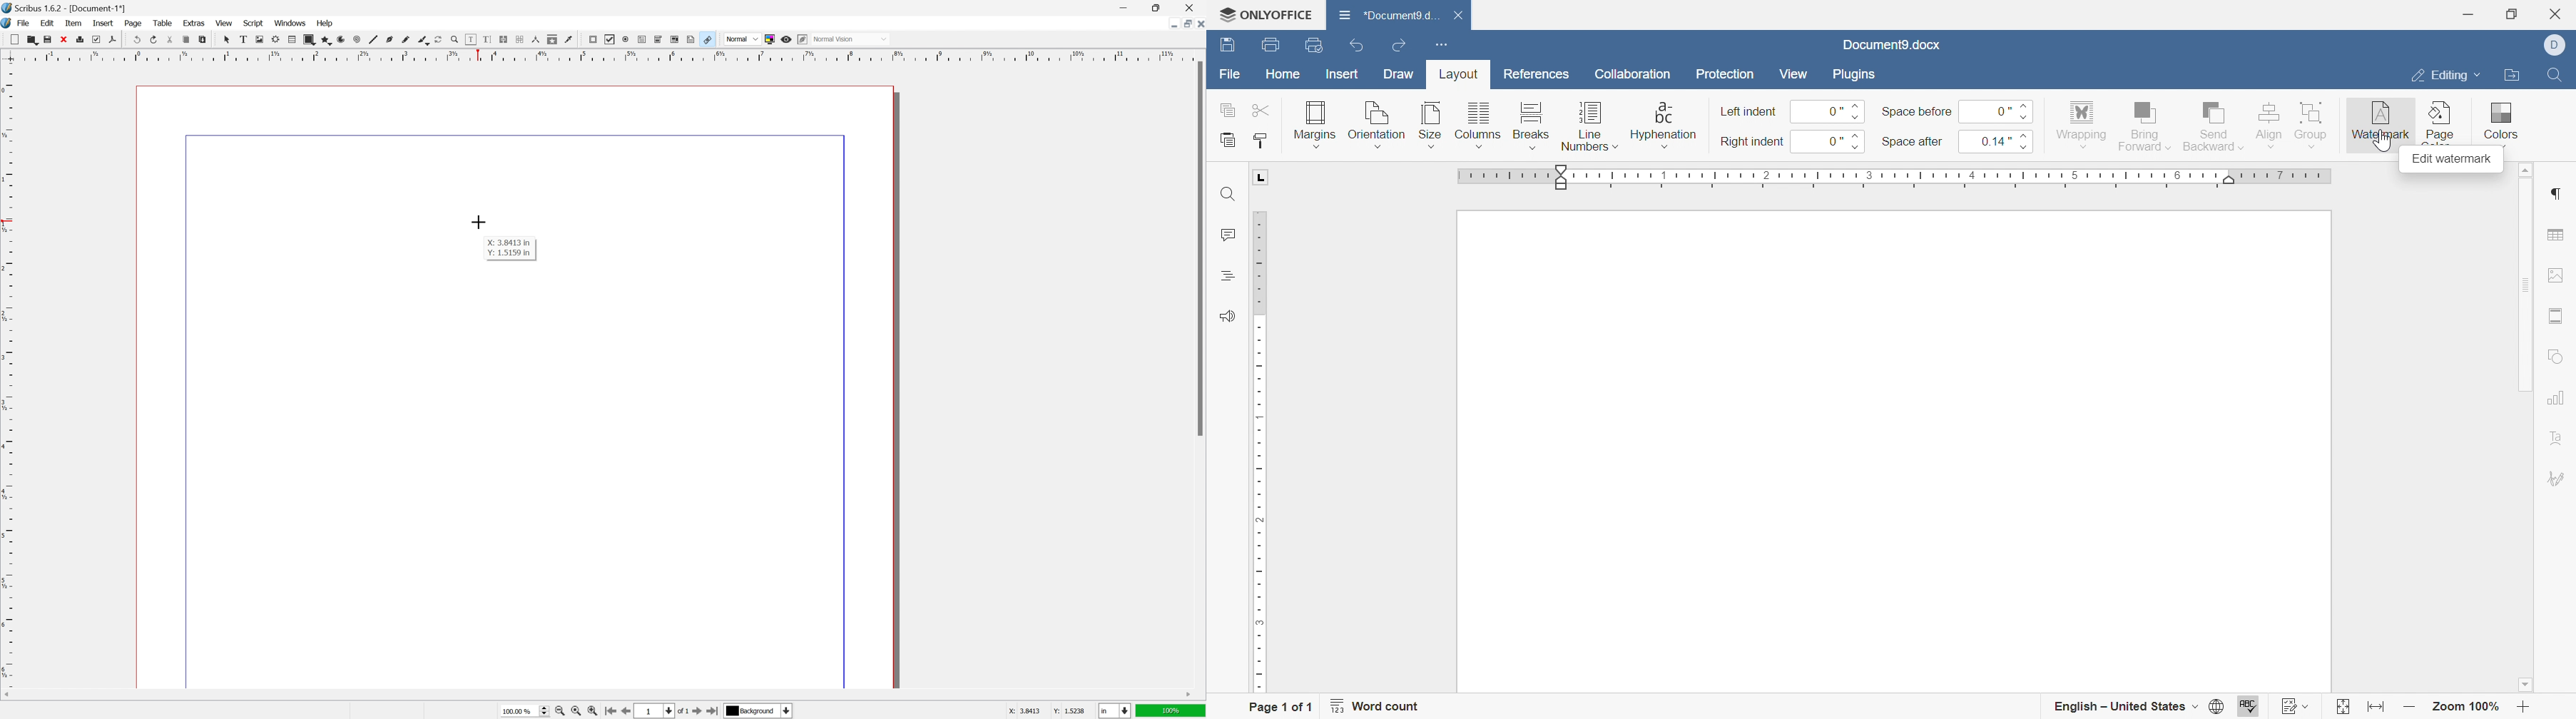 This screenshot has width=2576, height=728. I want to click on pdf text field, so click(642, 39).